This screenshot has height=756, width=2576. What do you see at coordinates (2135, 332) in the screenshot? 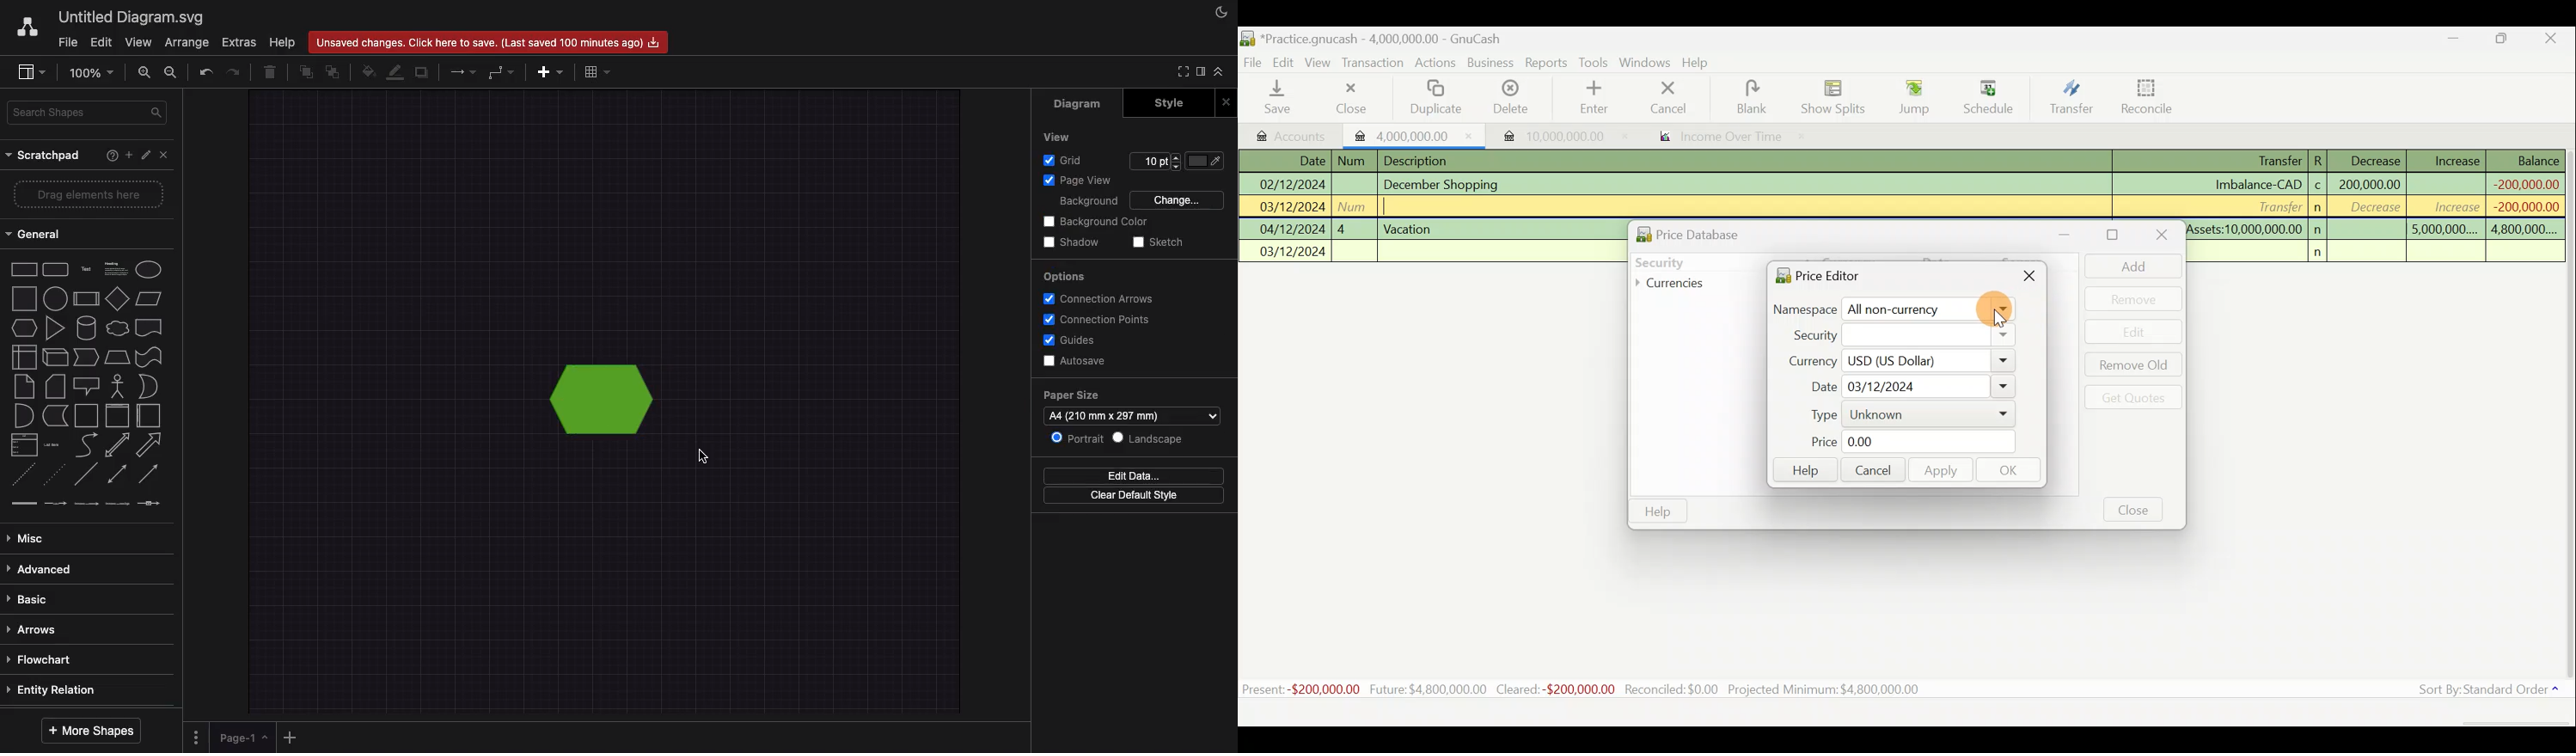
I see `Edit` at bounding box center [2135, 332].